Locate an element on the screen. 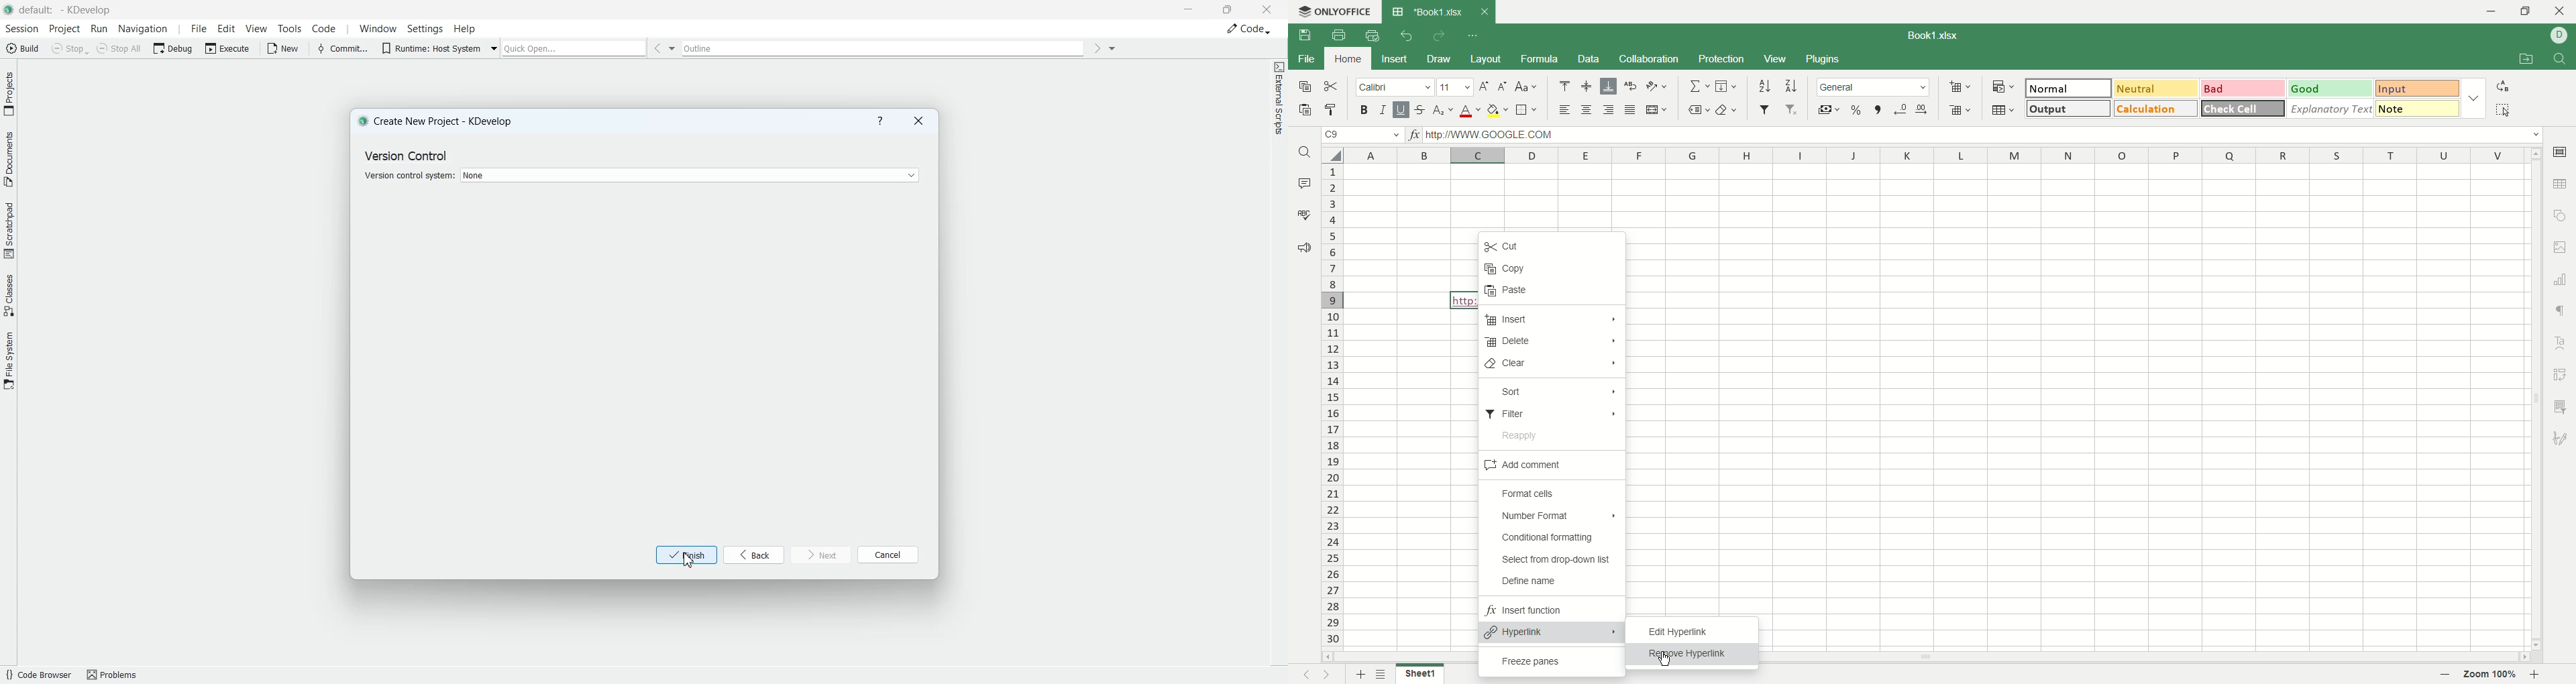 The height and width of the screenshot is (700, 2576). clear is located at coordinates (1550, 363).